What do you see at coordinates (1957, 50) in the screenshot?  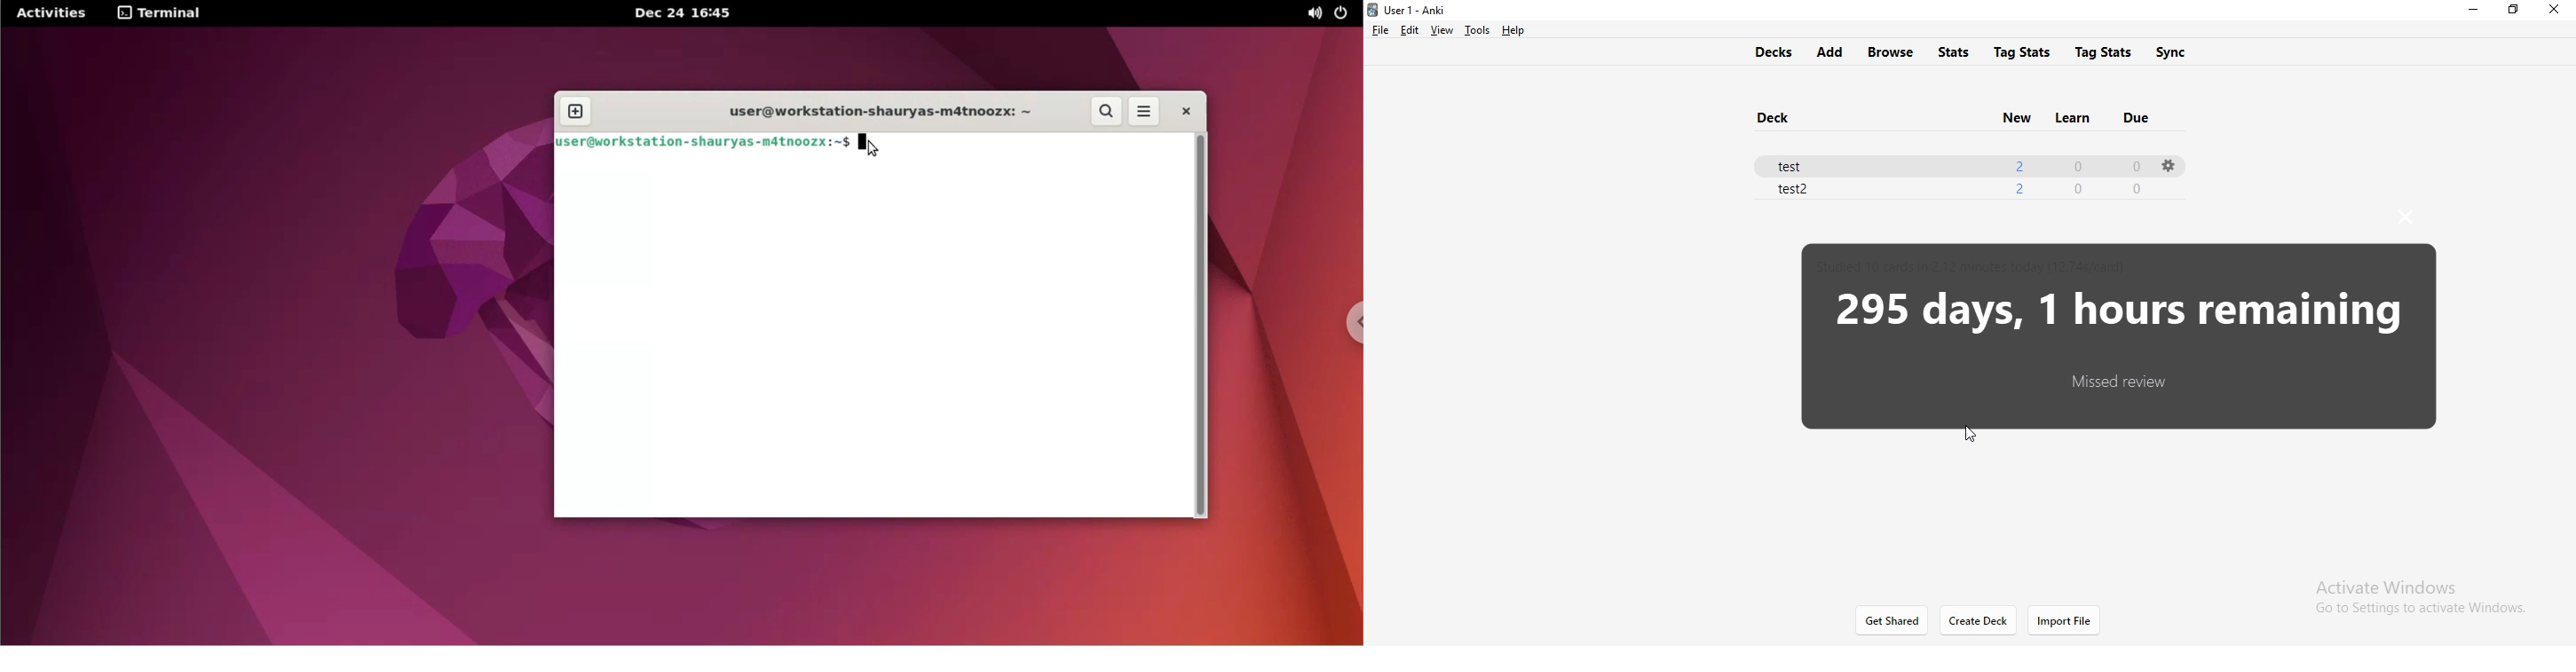 I see `stats` at bounding box center [1957, 50].